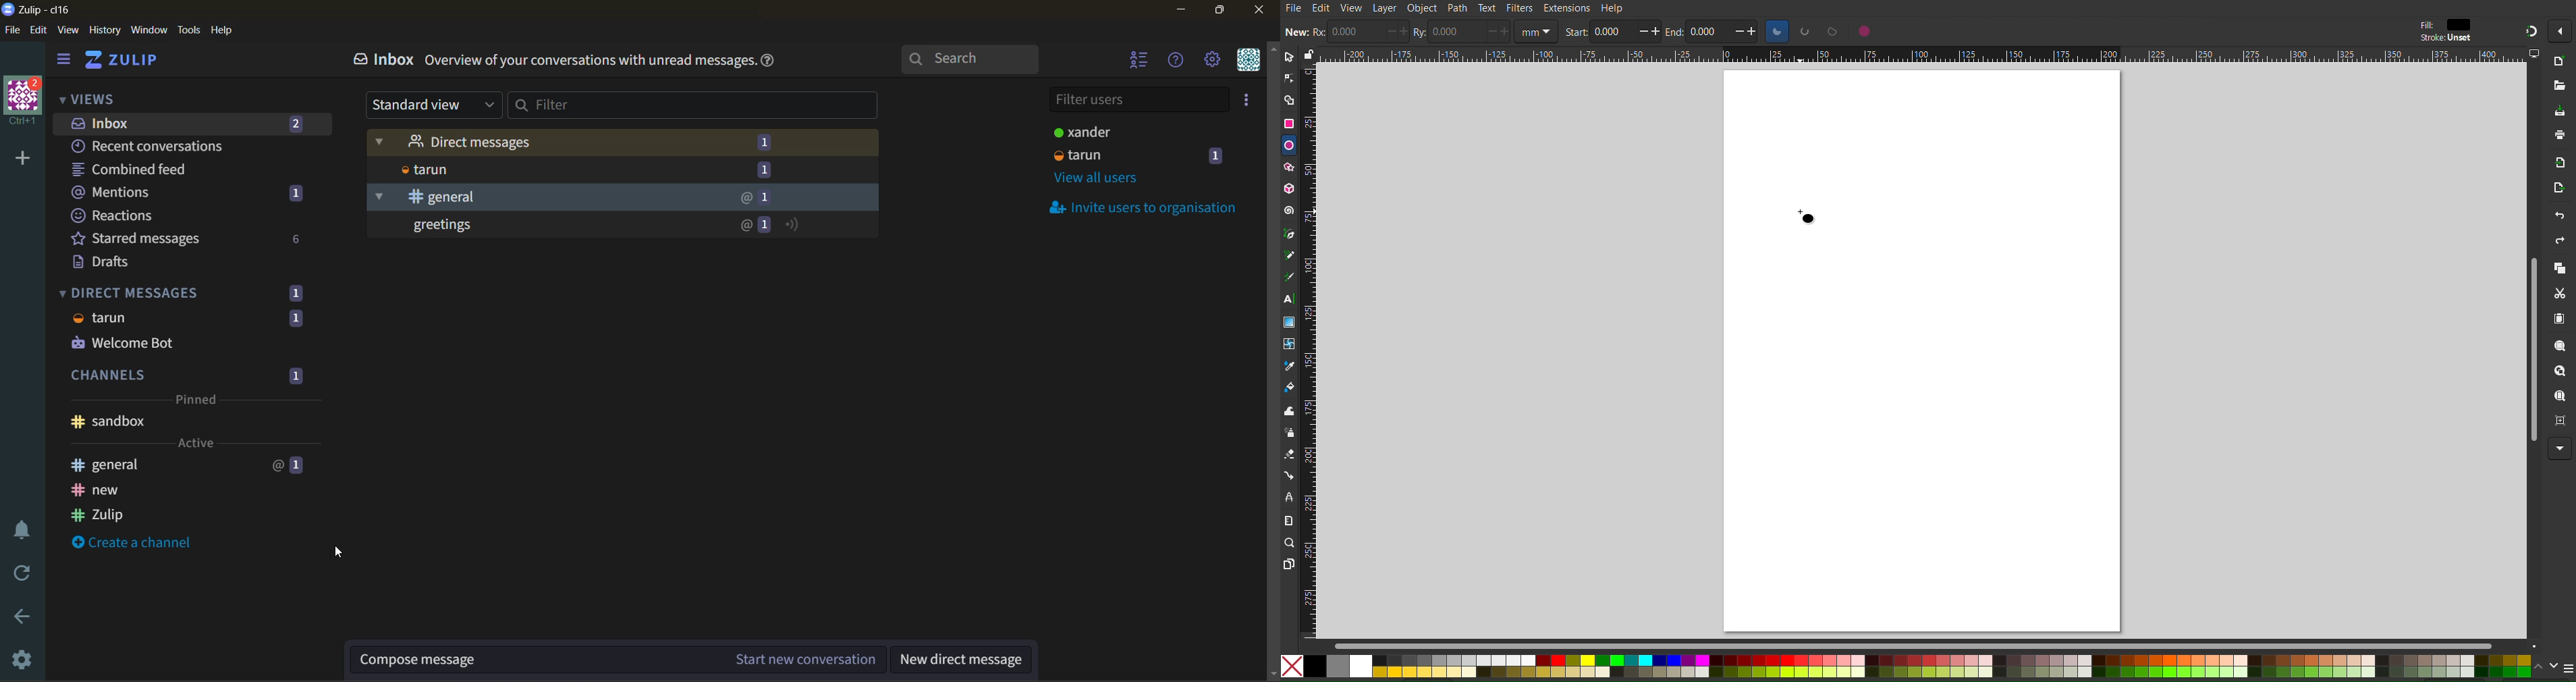 The height and width of the screenshot is (700, 2576). What do you see at coordinates (1385, 9) in the screenshot?
I see `Layer ` at bounding box center [1385, 9].